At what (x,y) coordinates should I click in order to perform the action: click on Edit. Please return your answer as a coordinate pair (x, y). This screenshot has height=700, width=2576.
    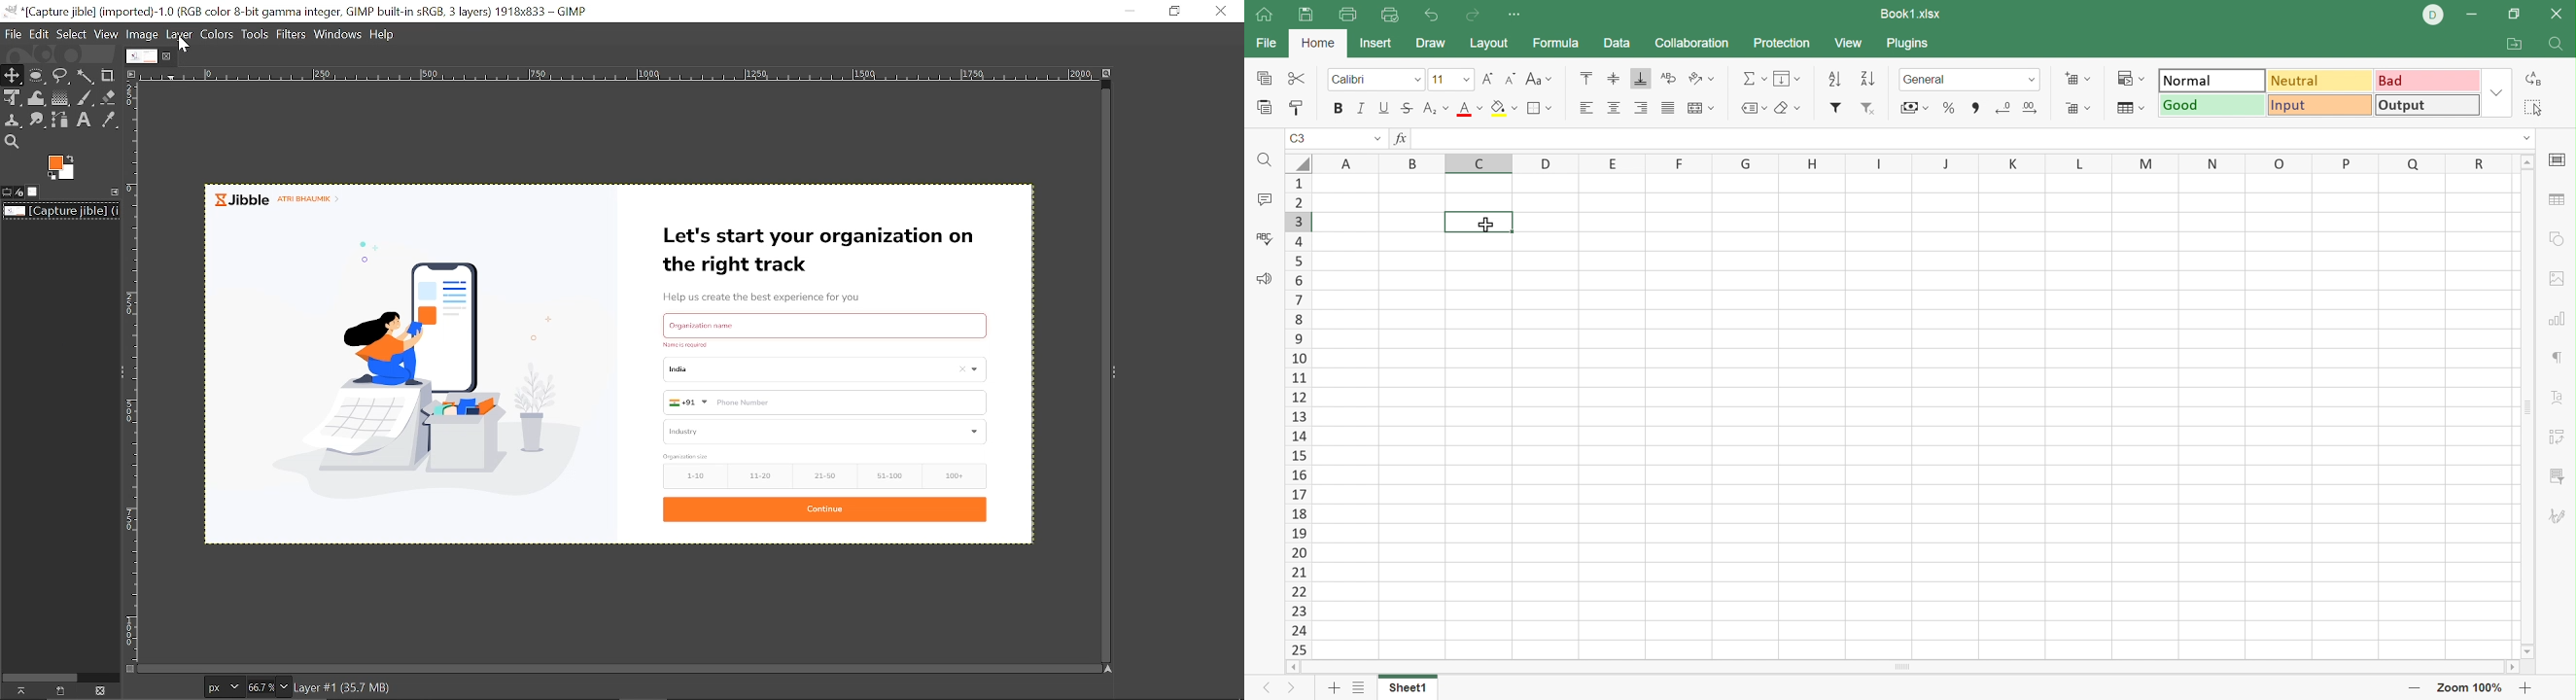
    Looking at the image, I should click on (40, 35).